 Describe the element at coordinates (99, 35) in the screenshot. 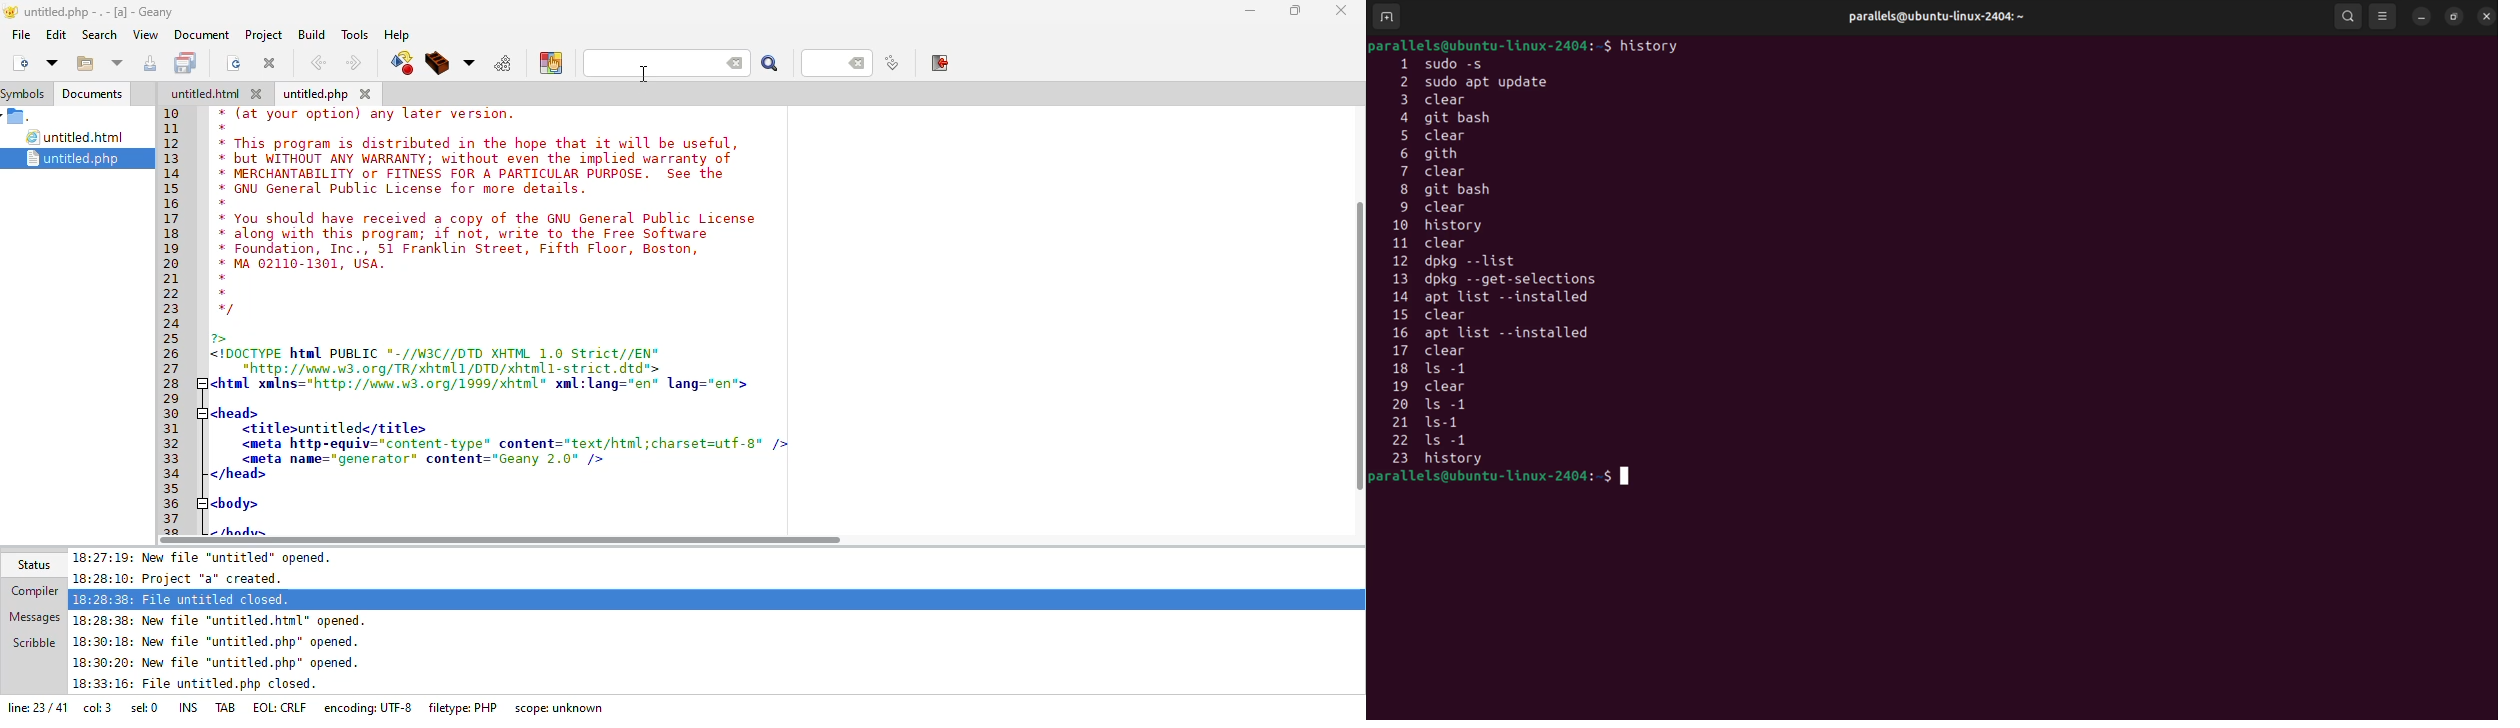

I see `search` at that location.